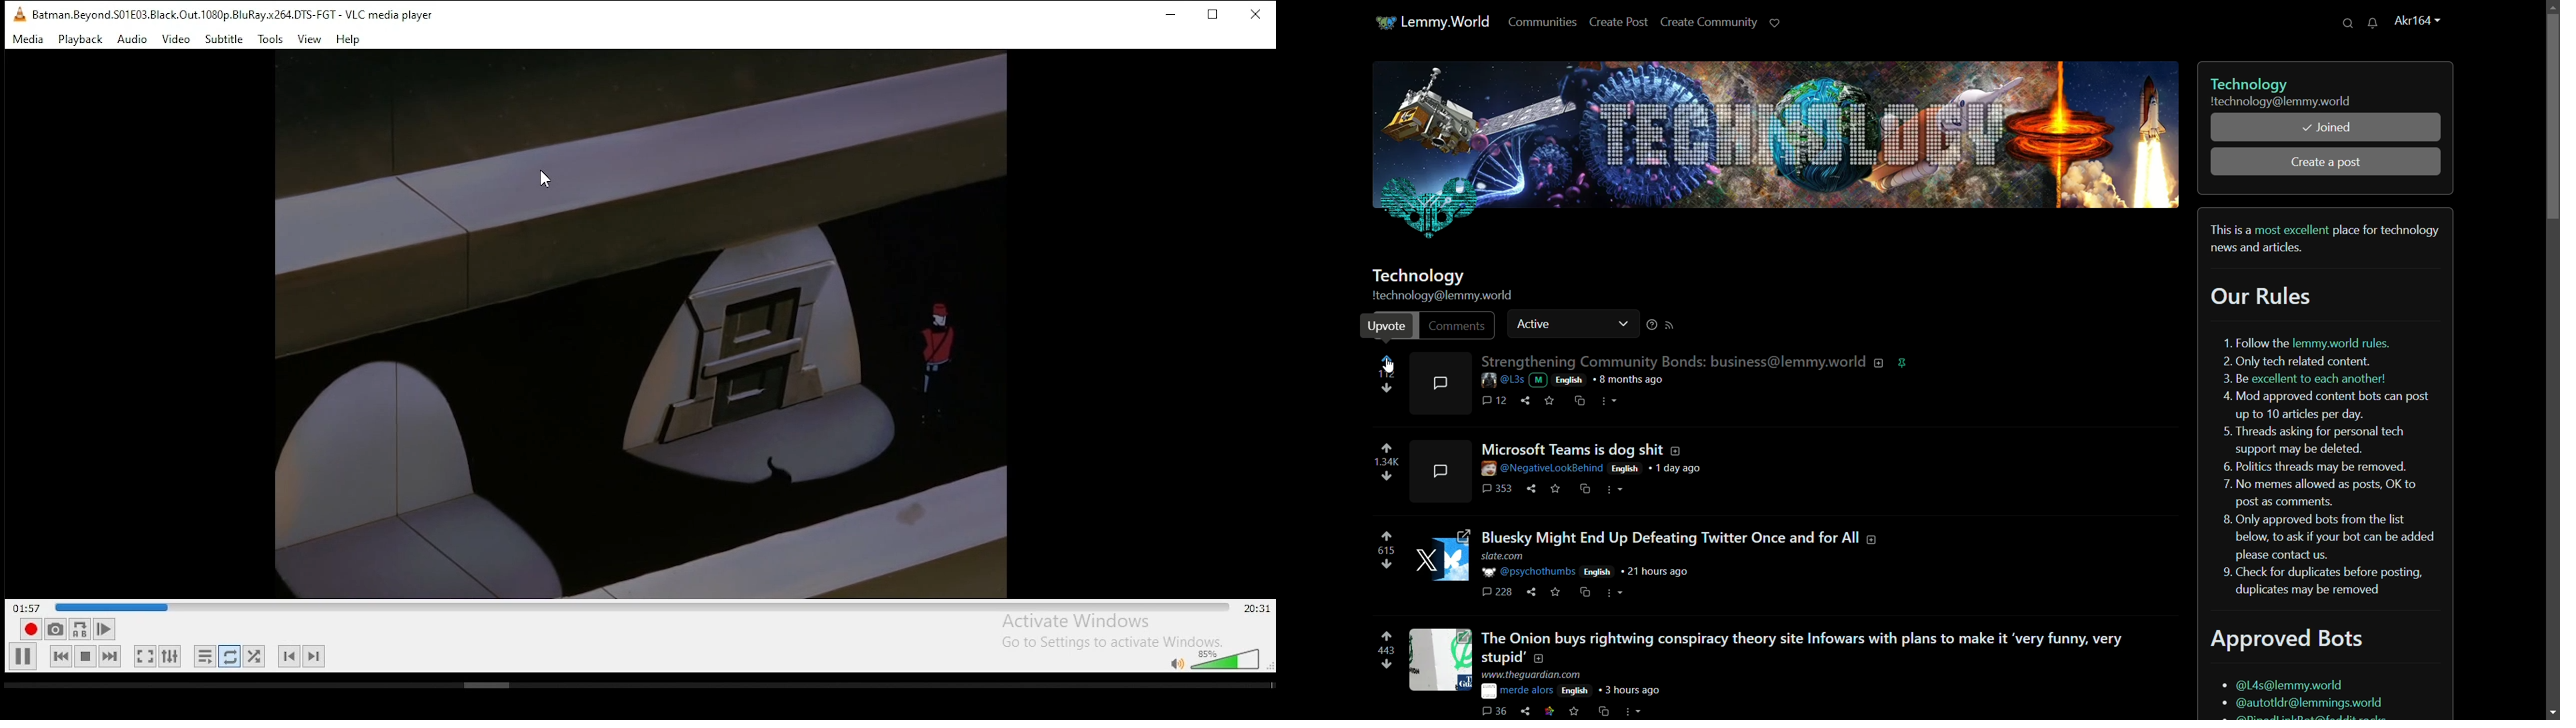 Image resolution: width=2576 pixels, height=728 pixels. I want to click on click to toggle between loop all, loop one, and no loop, so click(229, 656).